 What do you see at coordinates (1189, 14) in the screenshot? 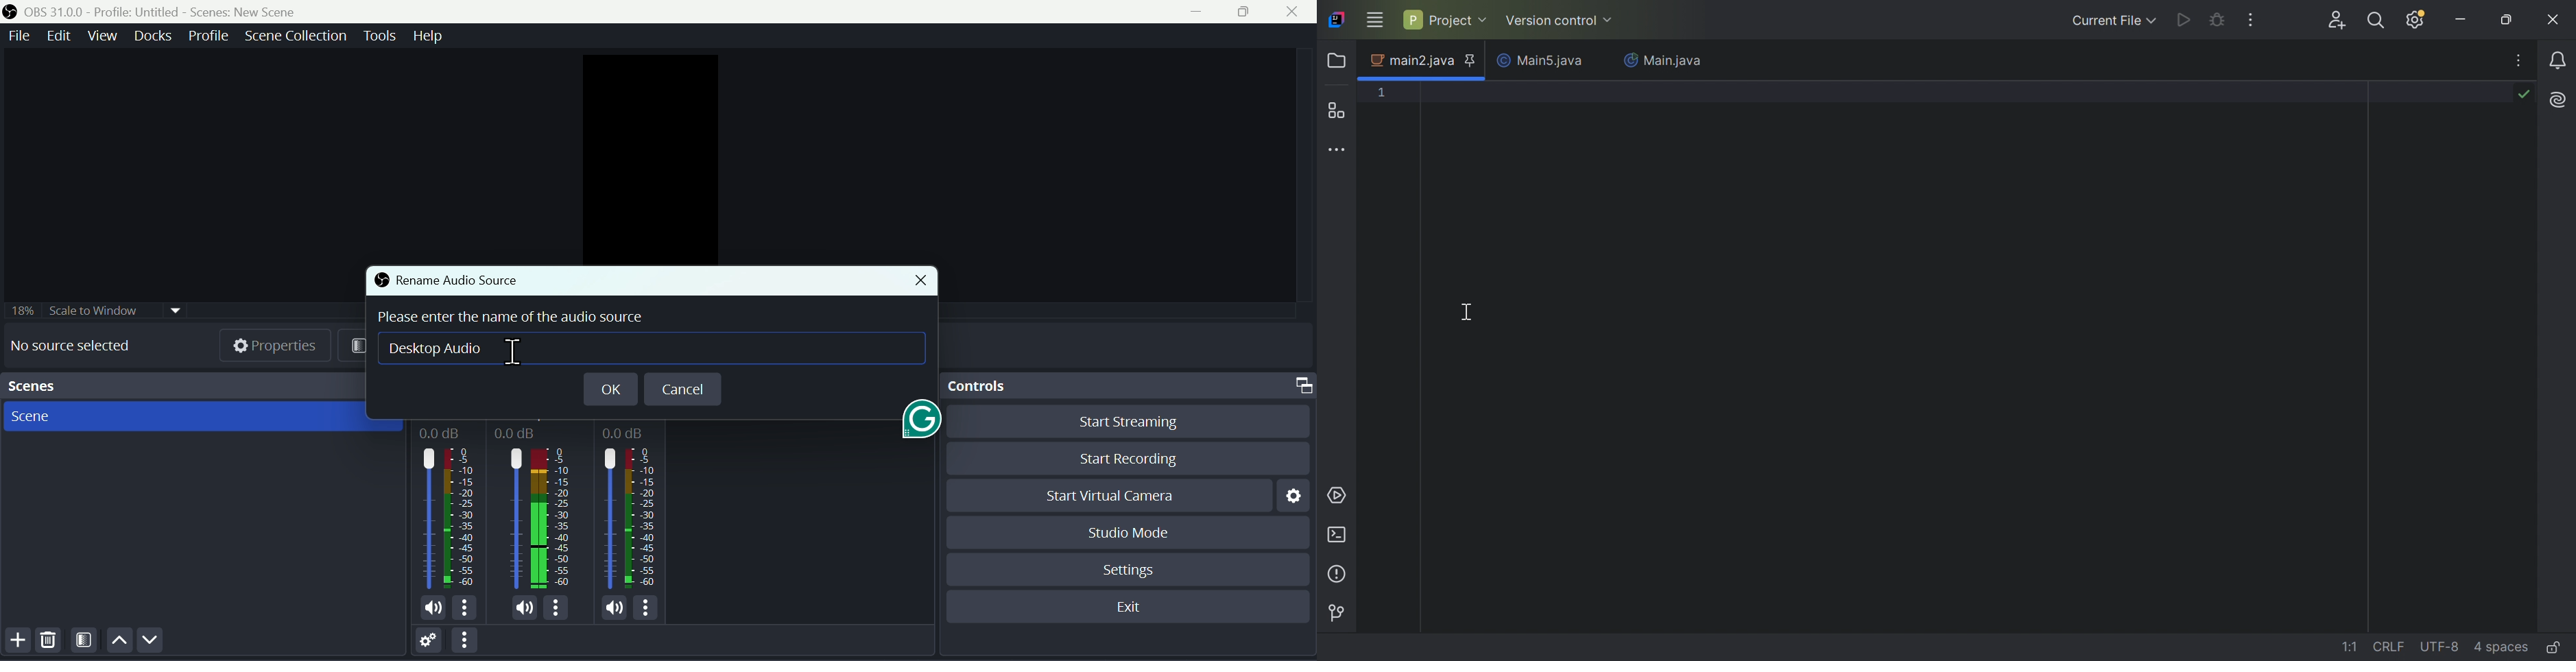
I see `minimise` at bounding box center [1189, 14].